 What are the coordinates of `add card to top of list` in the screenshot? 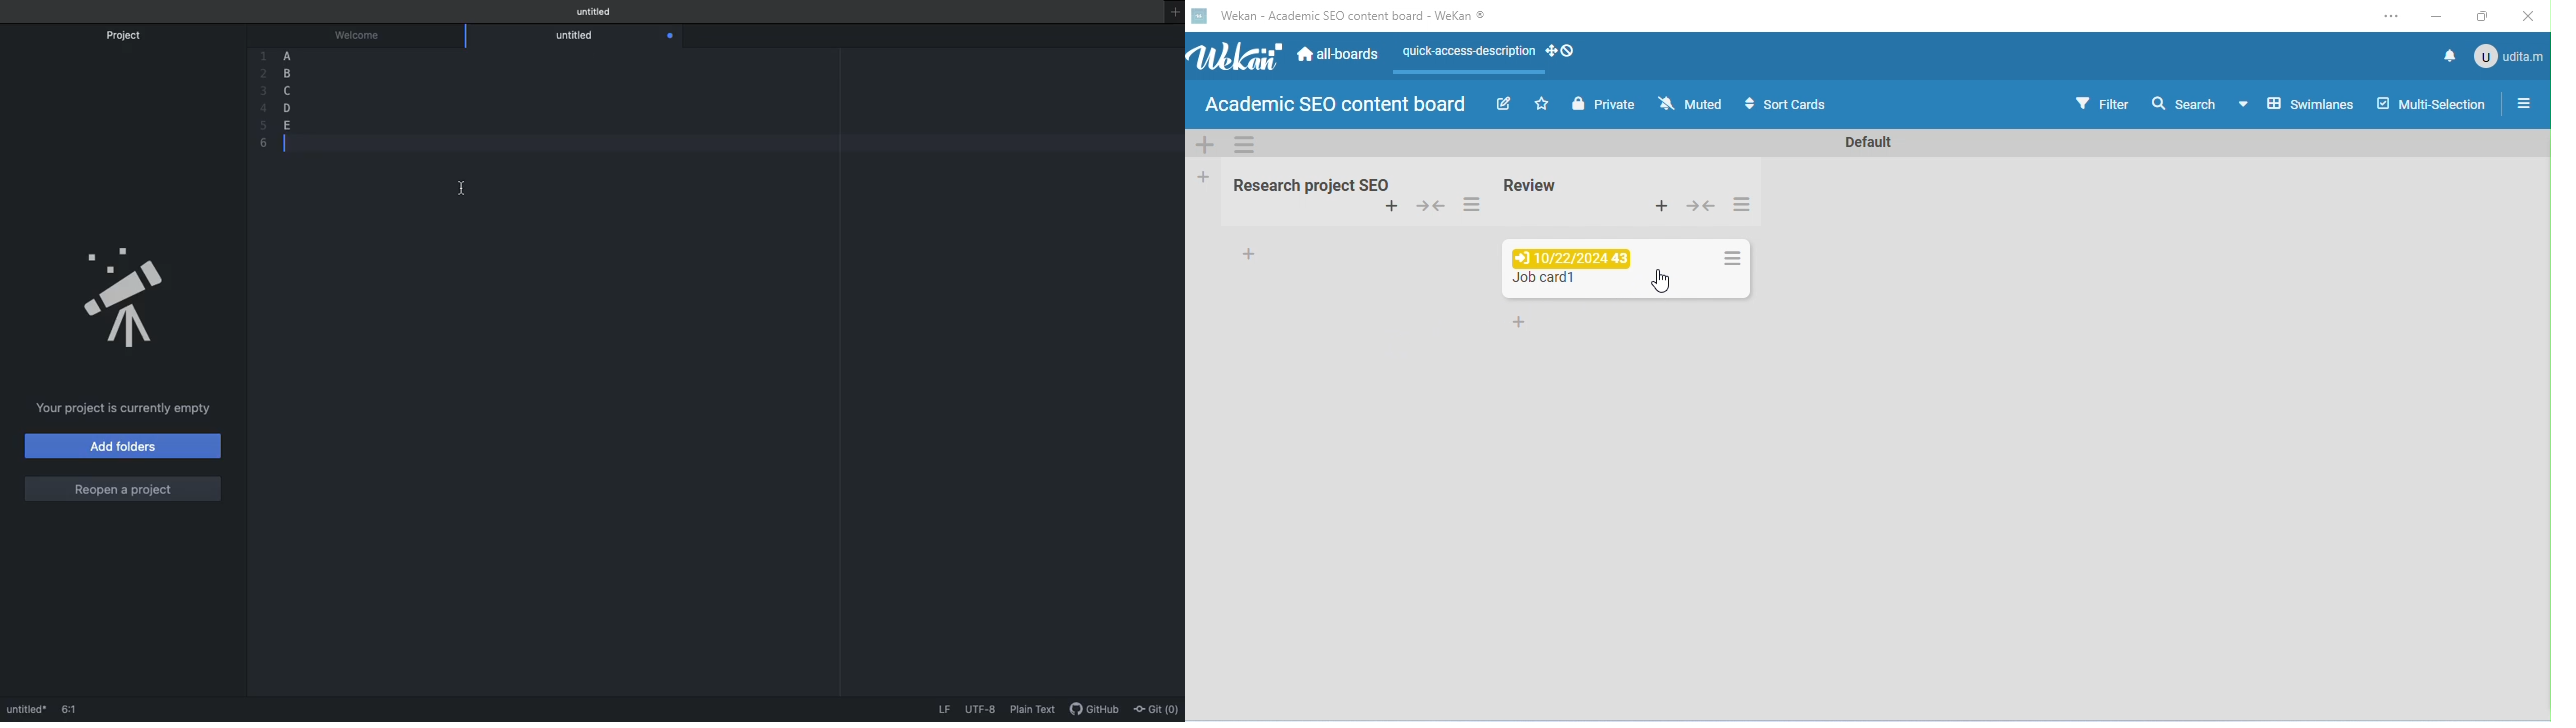 It's located at (1392, 207).